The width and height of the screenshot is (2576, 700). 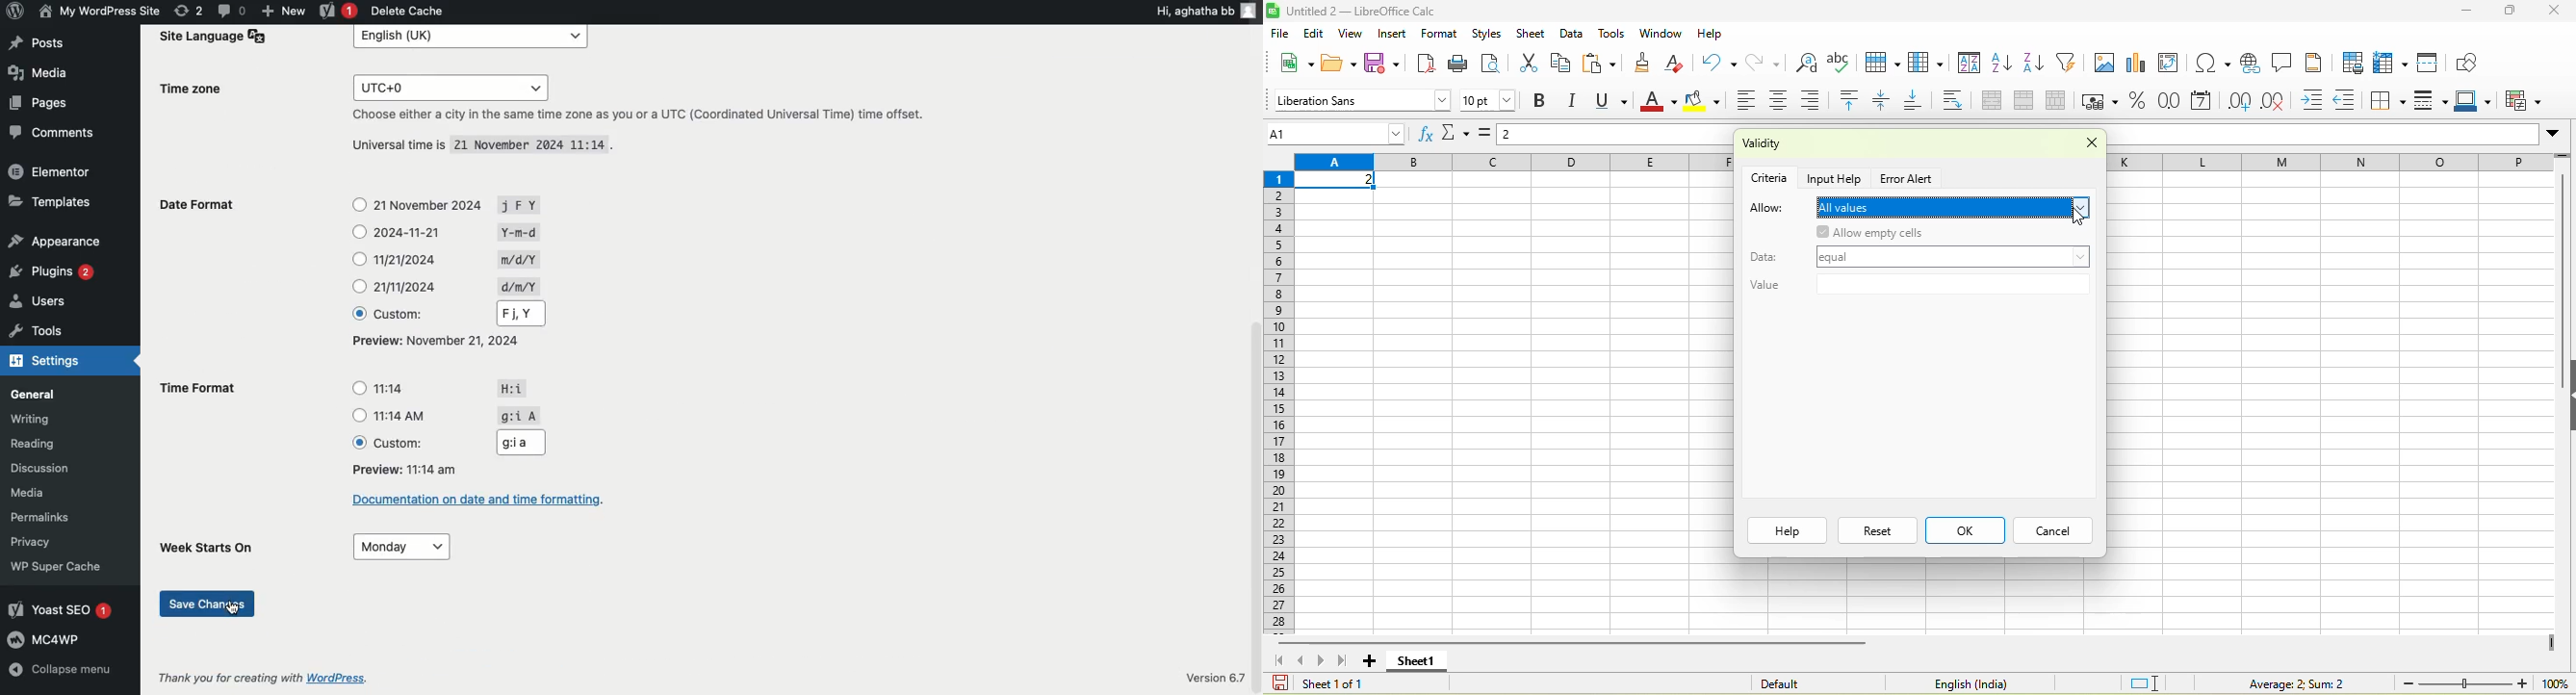 I want to click on formula, so click(x=2282, y=682).